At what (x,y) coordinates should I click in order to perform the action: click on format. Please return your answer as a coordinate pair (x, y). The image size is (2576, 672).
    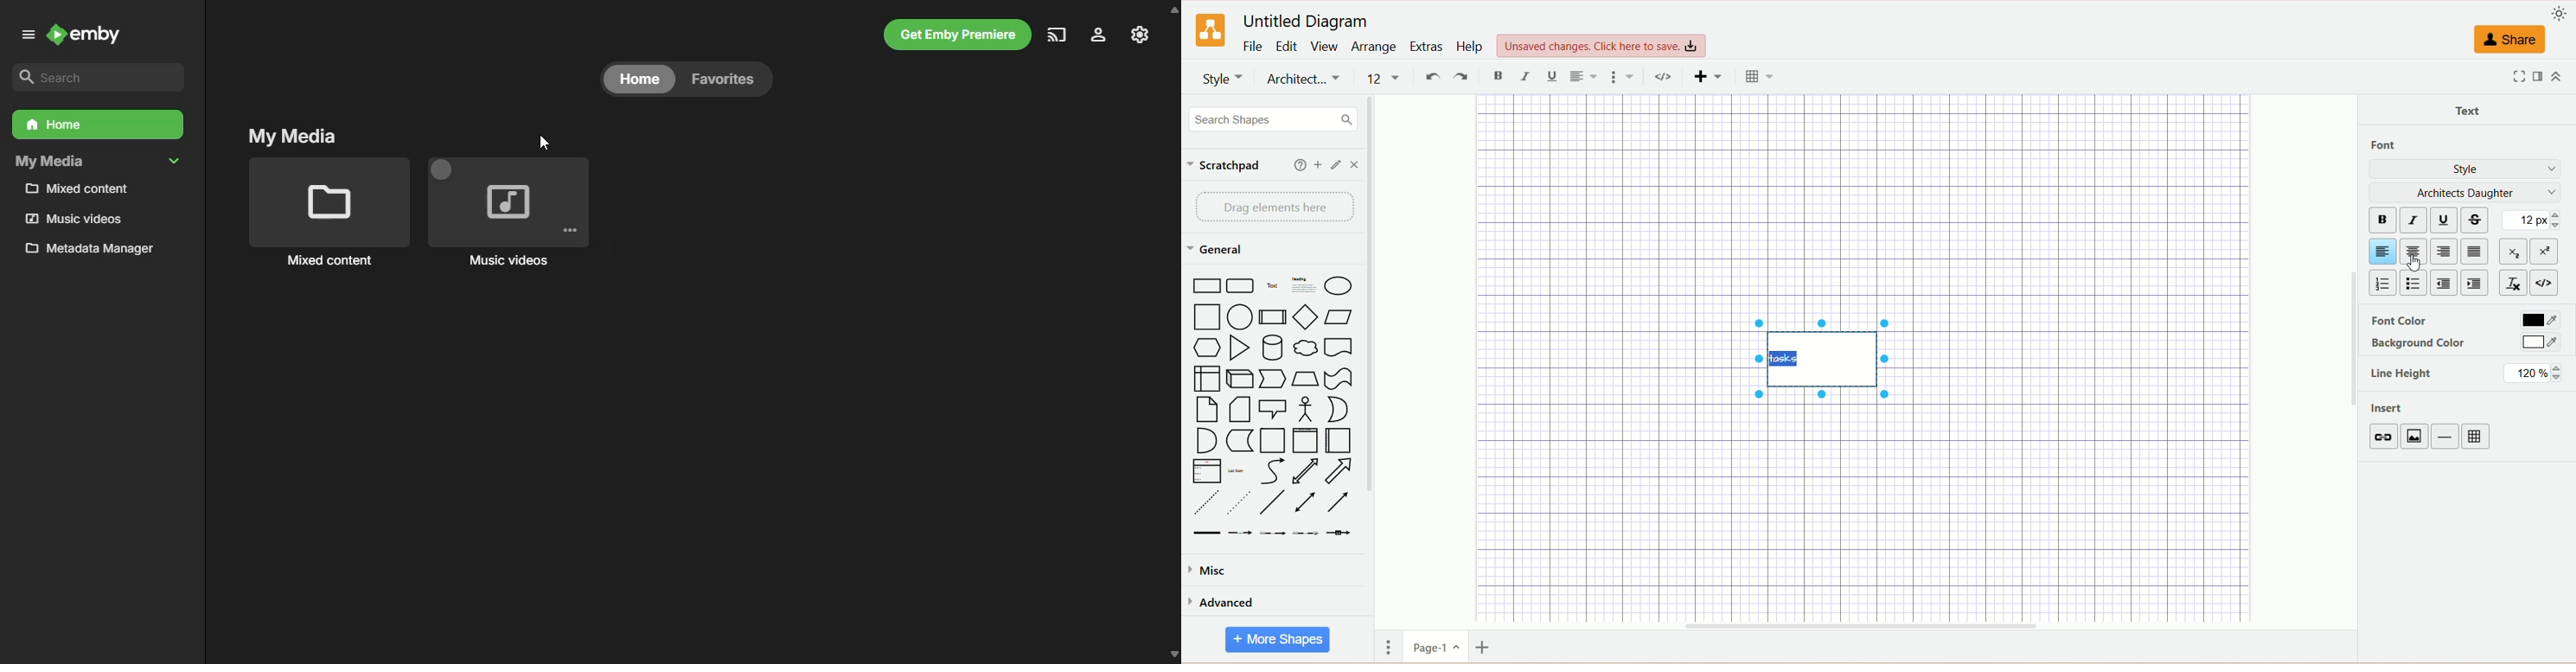
    Looking at the image, I should click on (2536, 76).